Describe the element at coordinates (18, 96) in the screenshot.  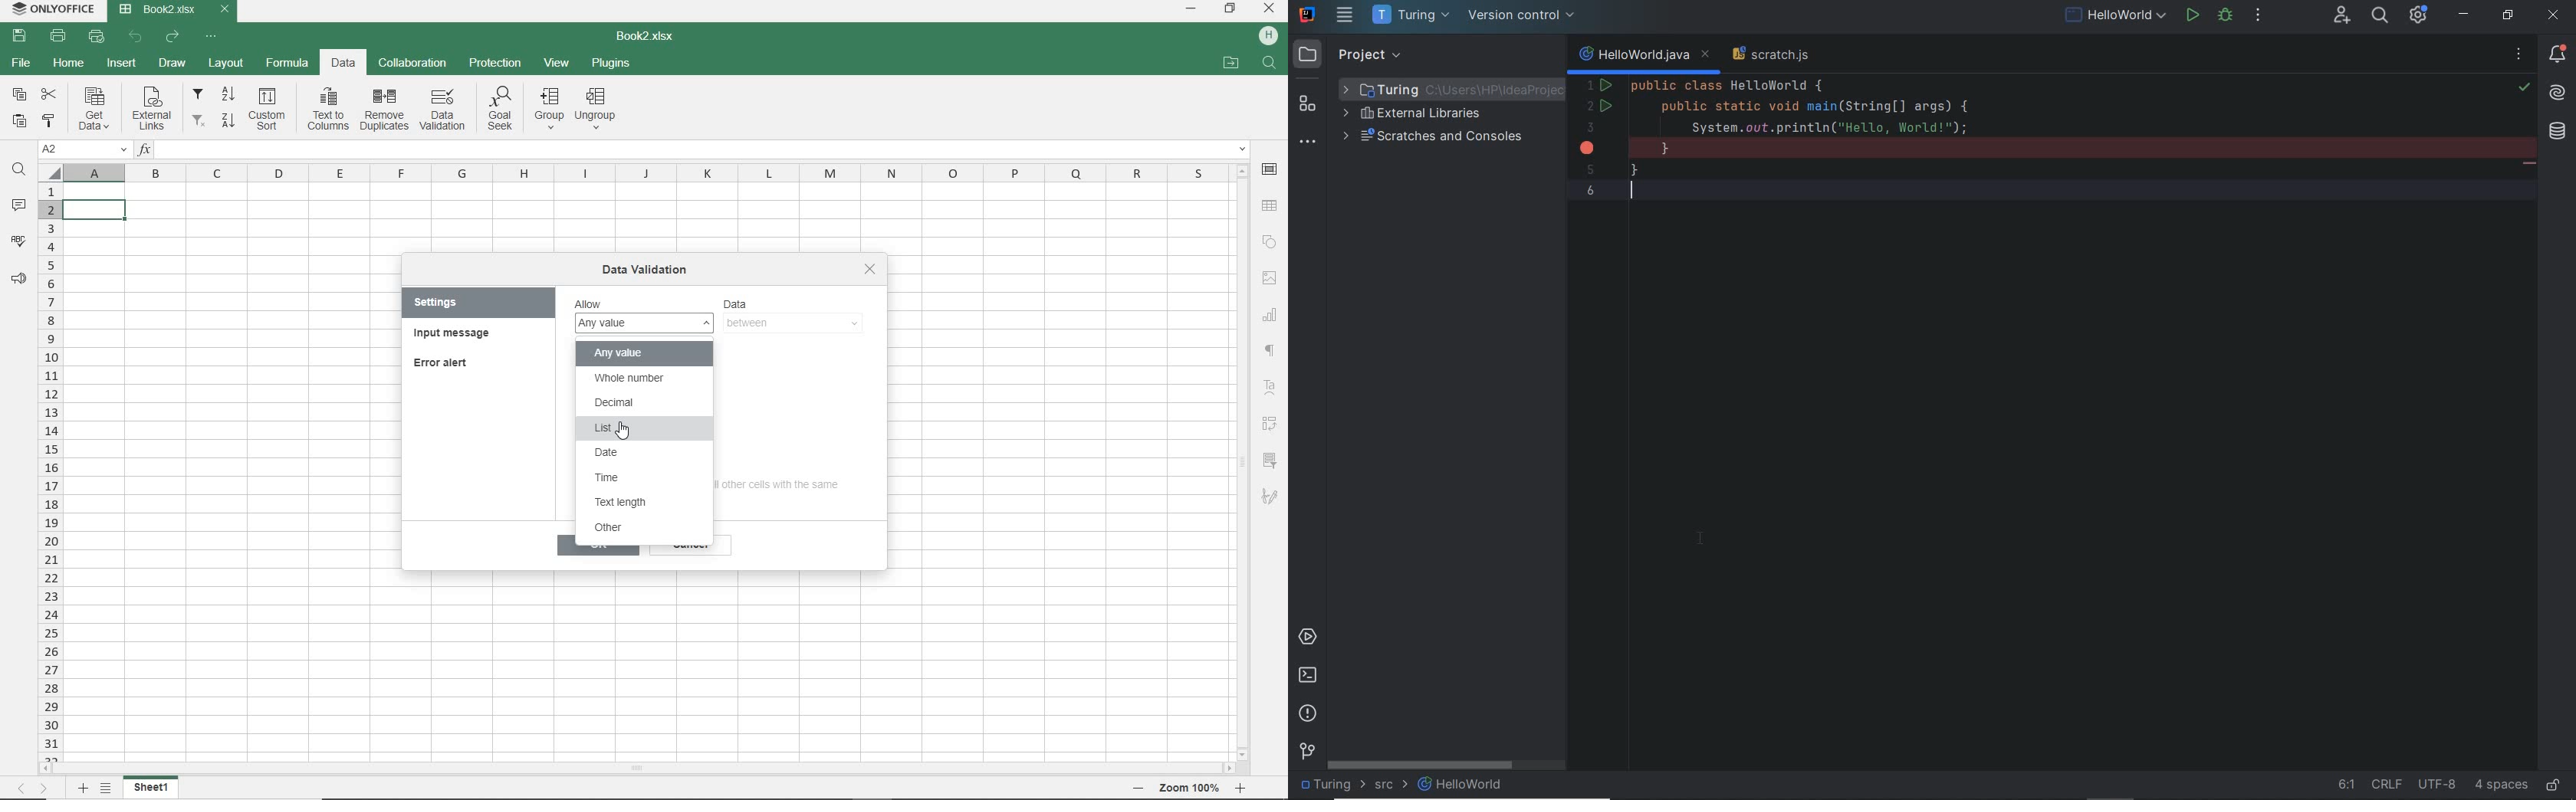
I see `COPY` at that location.